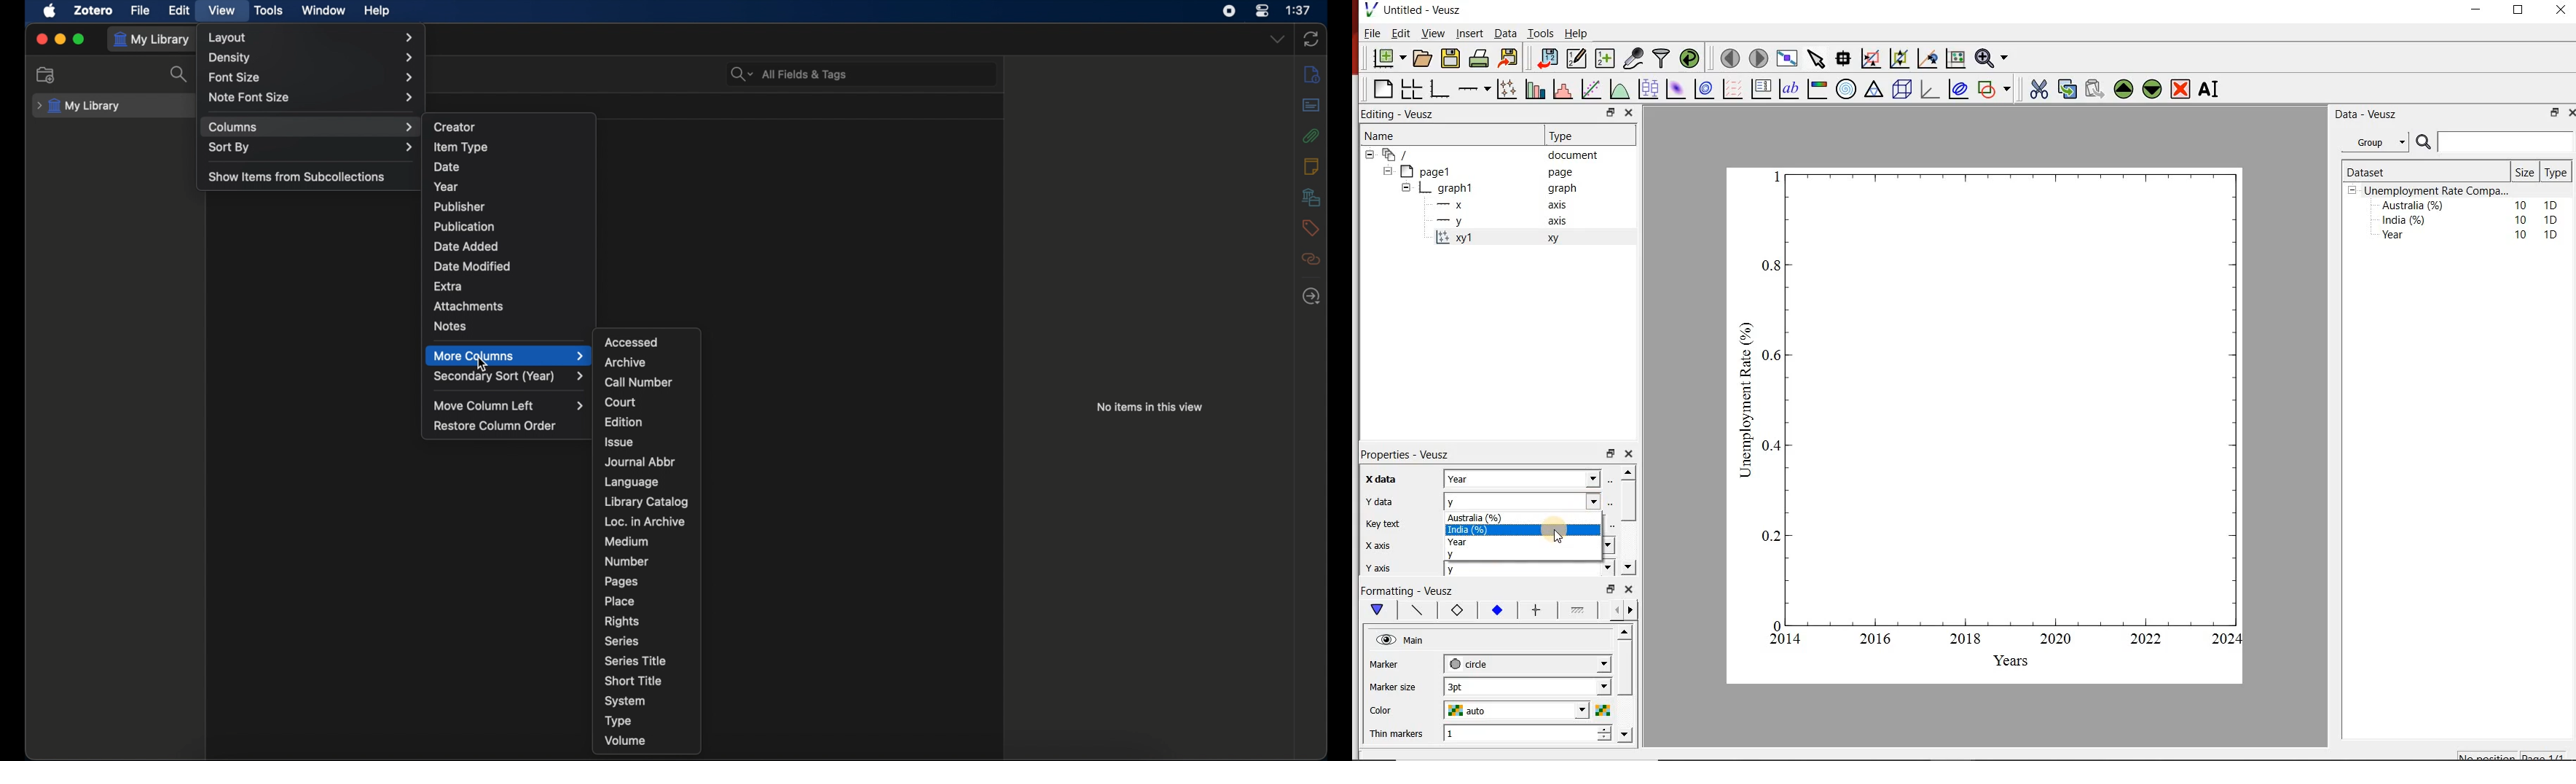 This screenshot has height=784, width=2576. What do you see at coordinates (1415, 641) in the screenshot?
I see `Main` at bounding box center [1415, 641].